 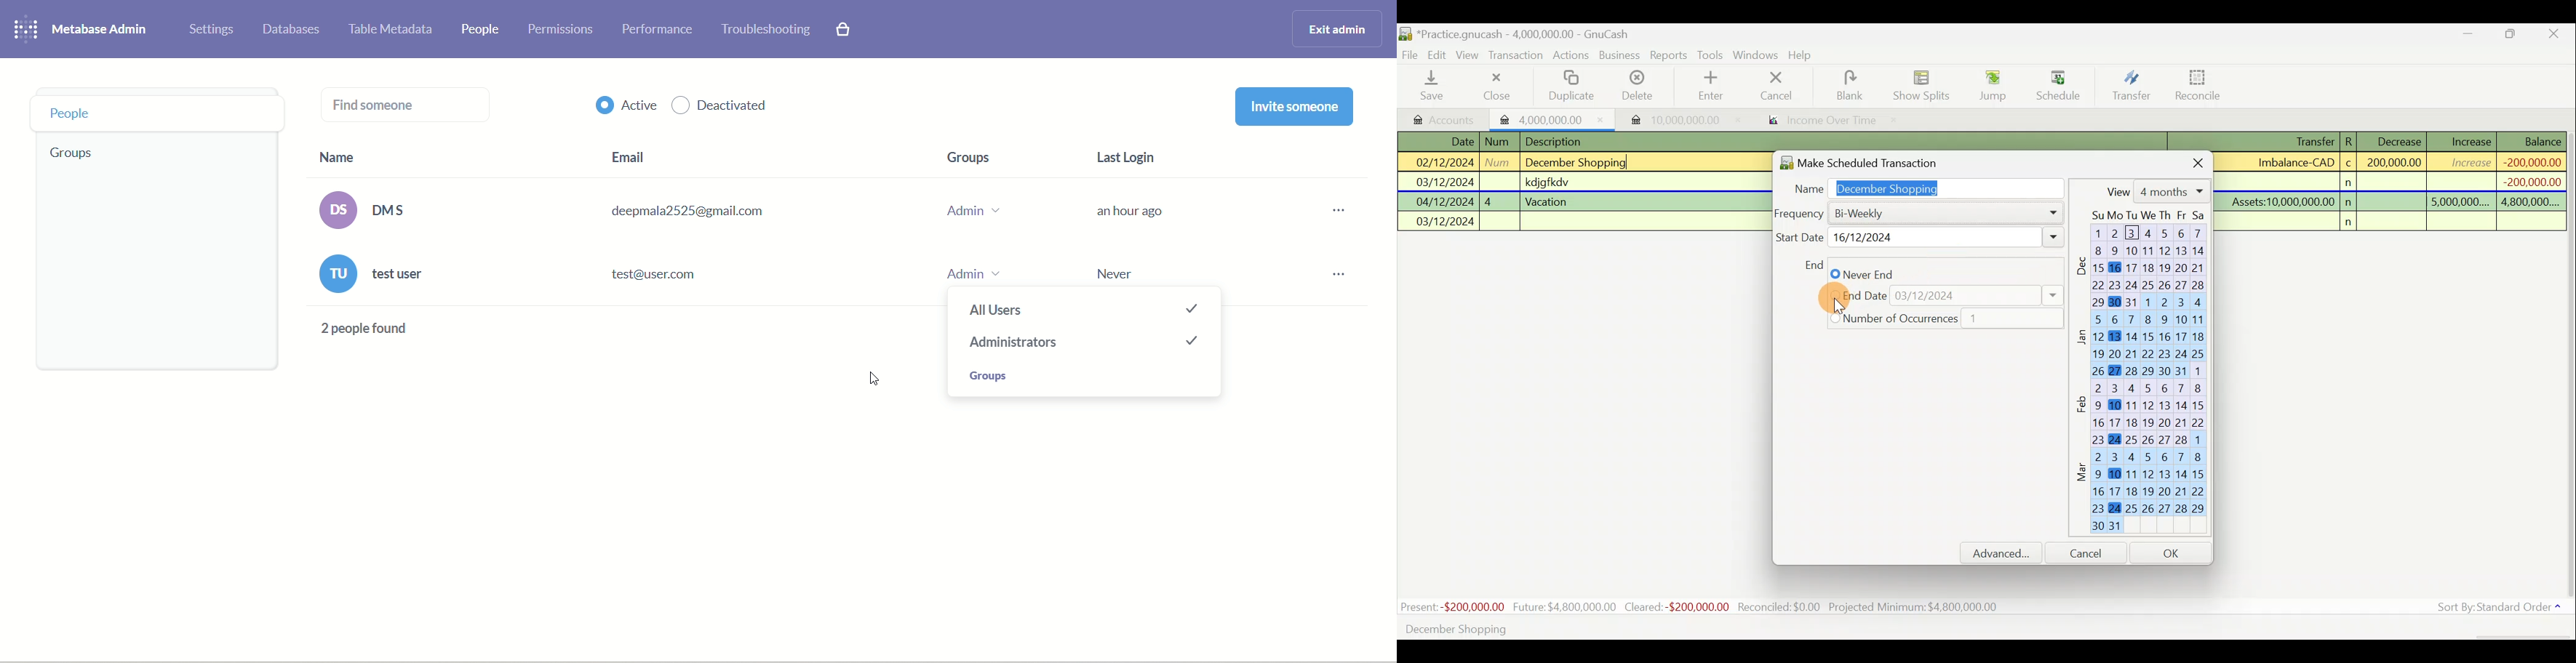 What do you see at coordinates (661, 29) in the screenshot?
I see `performance` at bounding box center [661, 29].